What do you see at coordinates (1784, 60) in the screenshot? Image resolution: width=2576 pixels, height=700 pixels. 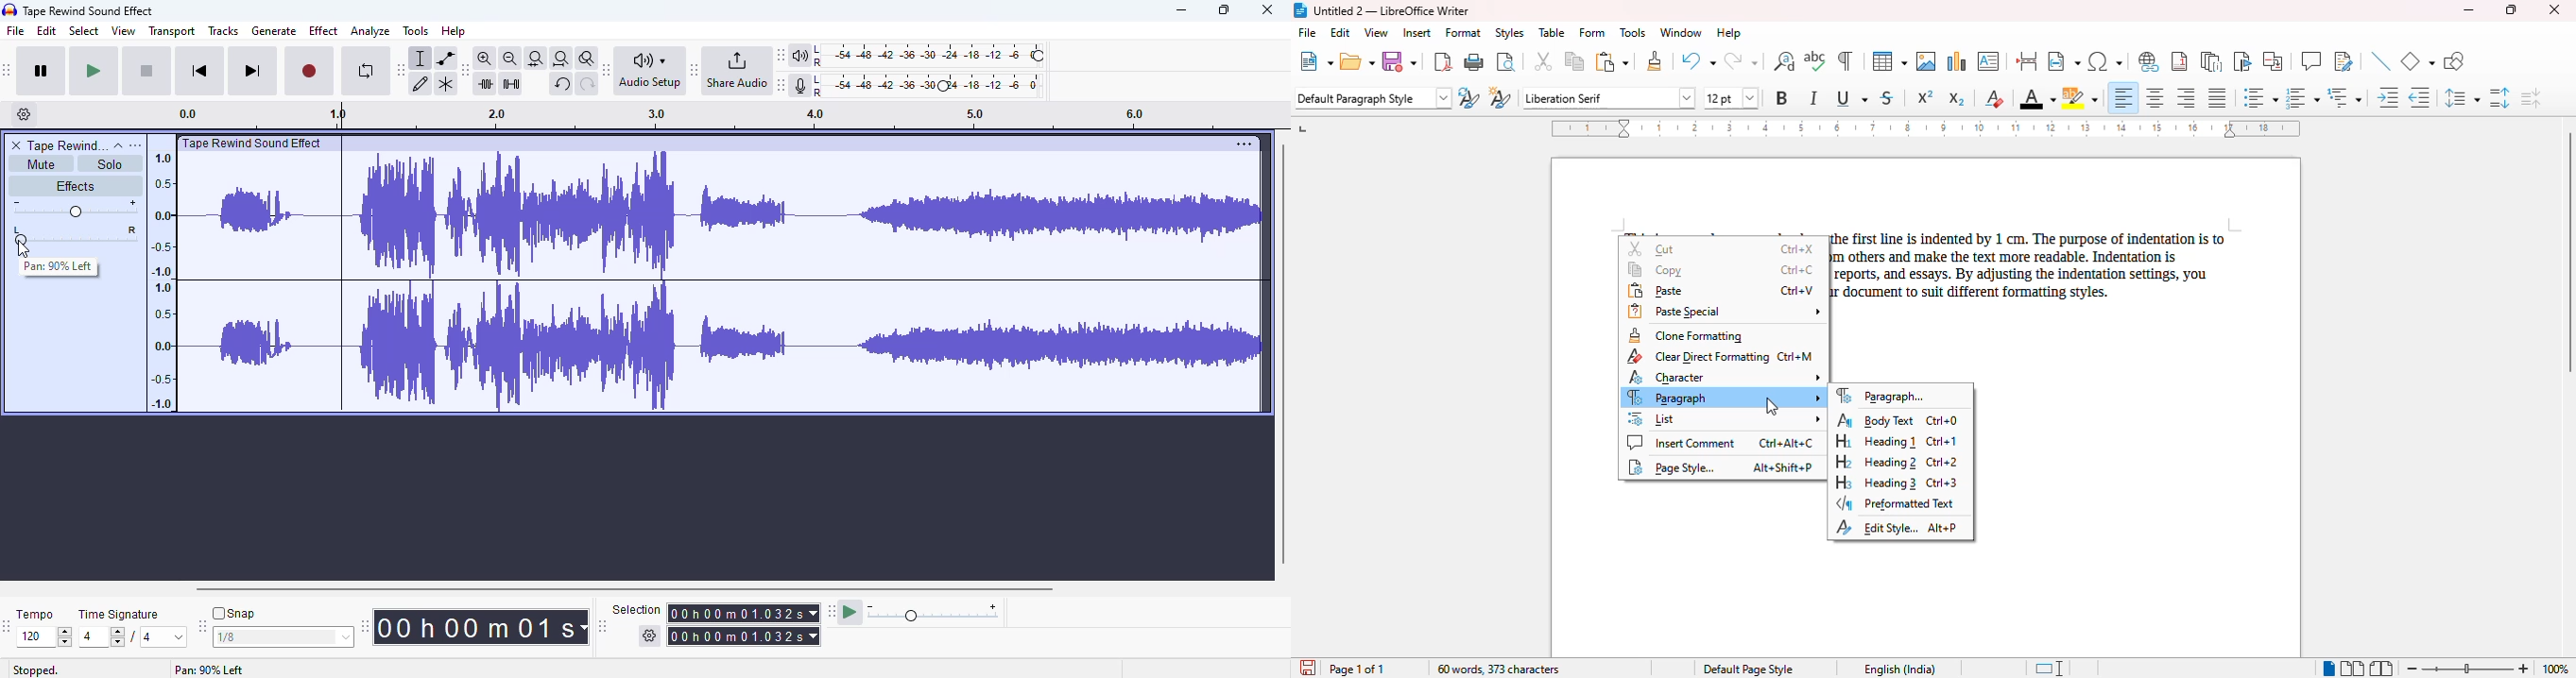 I see `find and replace` at bounding box center [1784, 60].